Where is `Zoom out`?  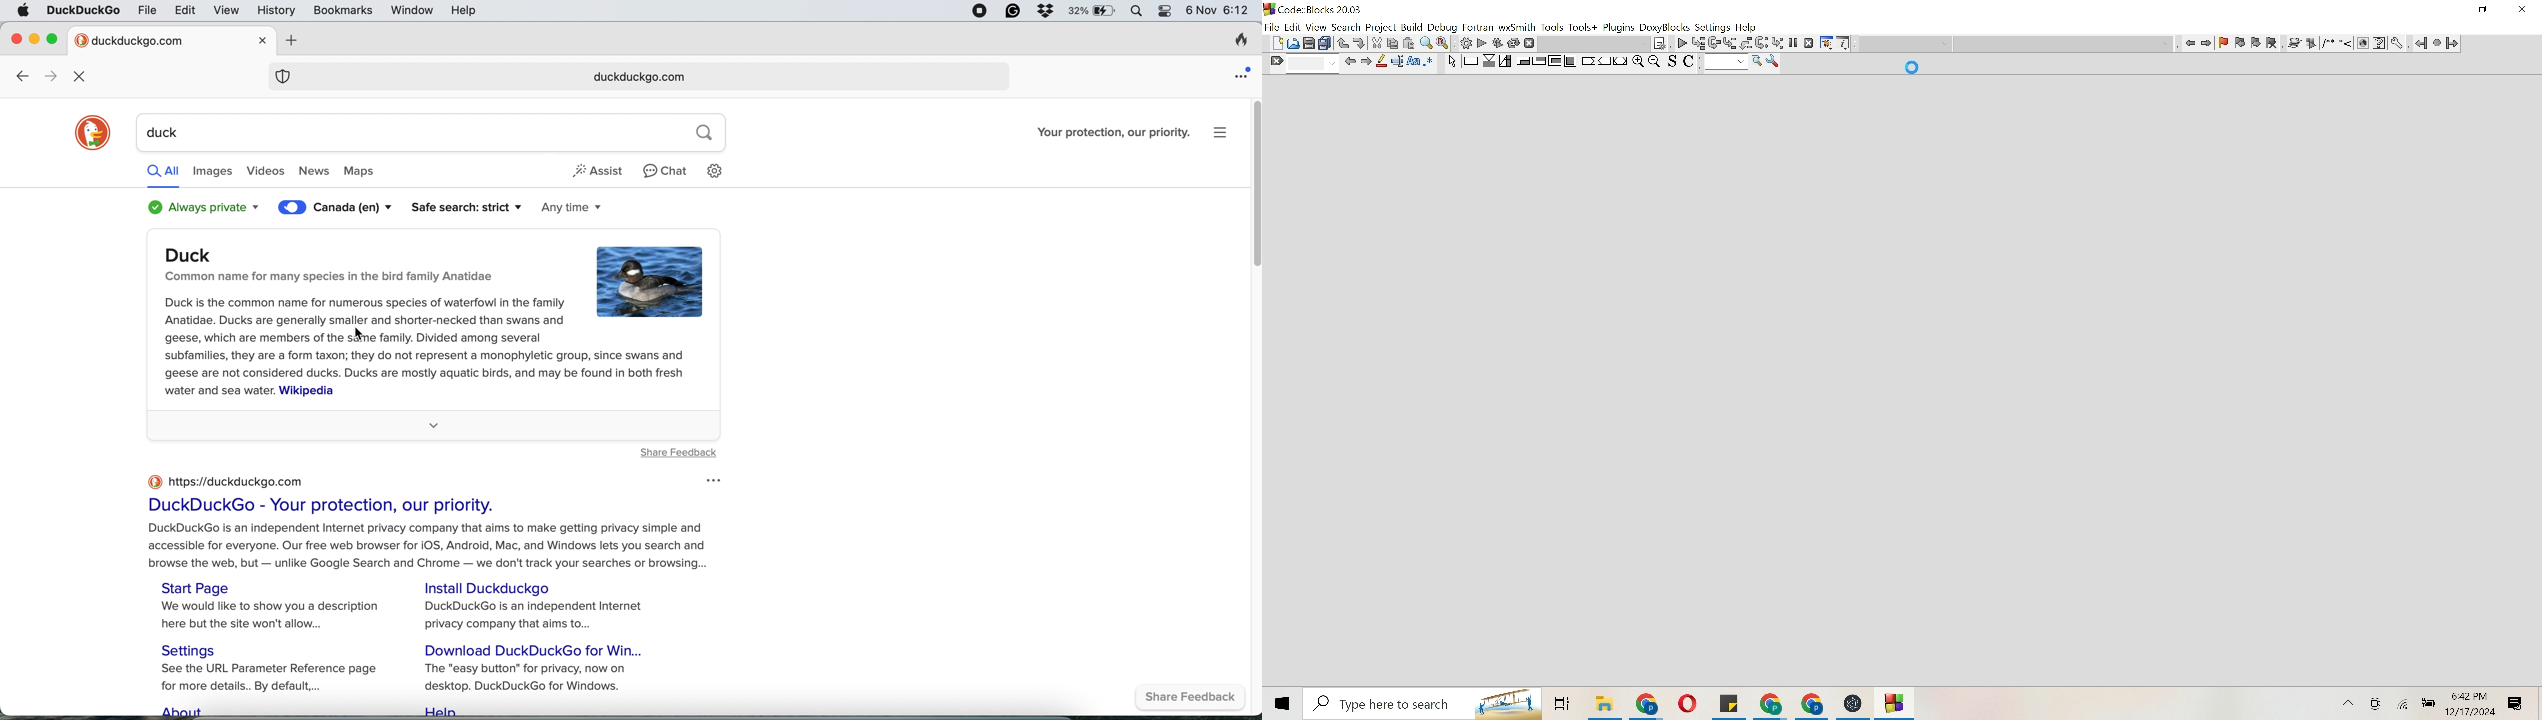 Zoom out is located at coordinates (1655, 61).